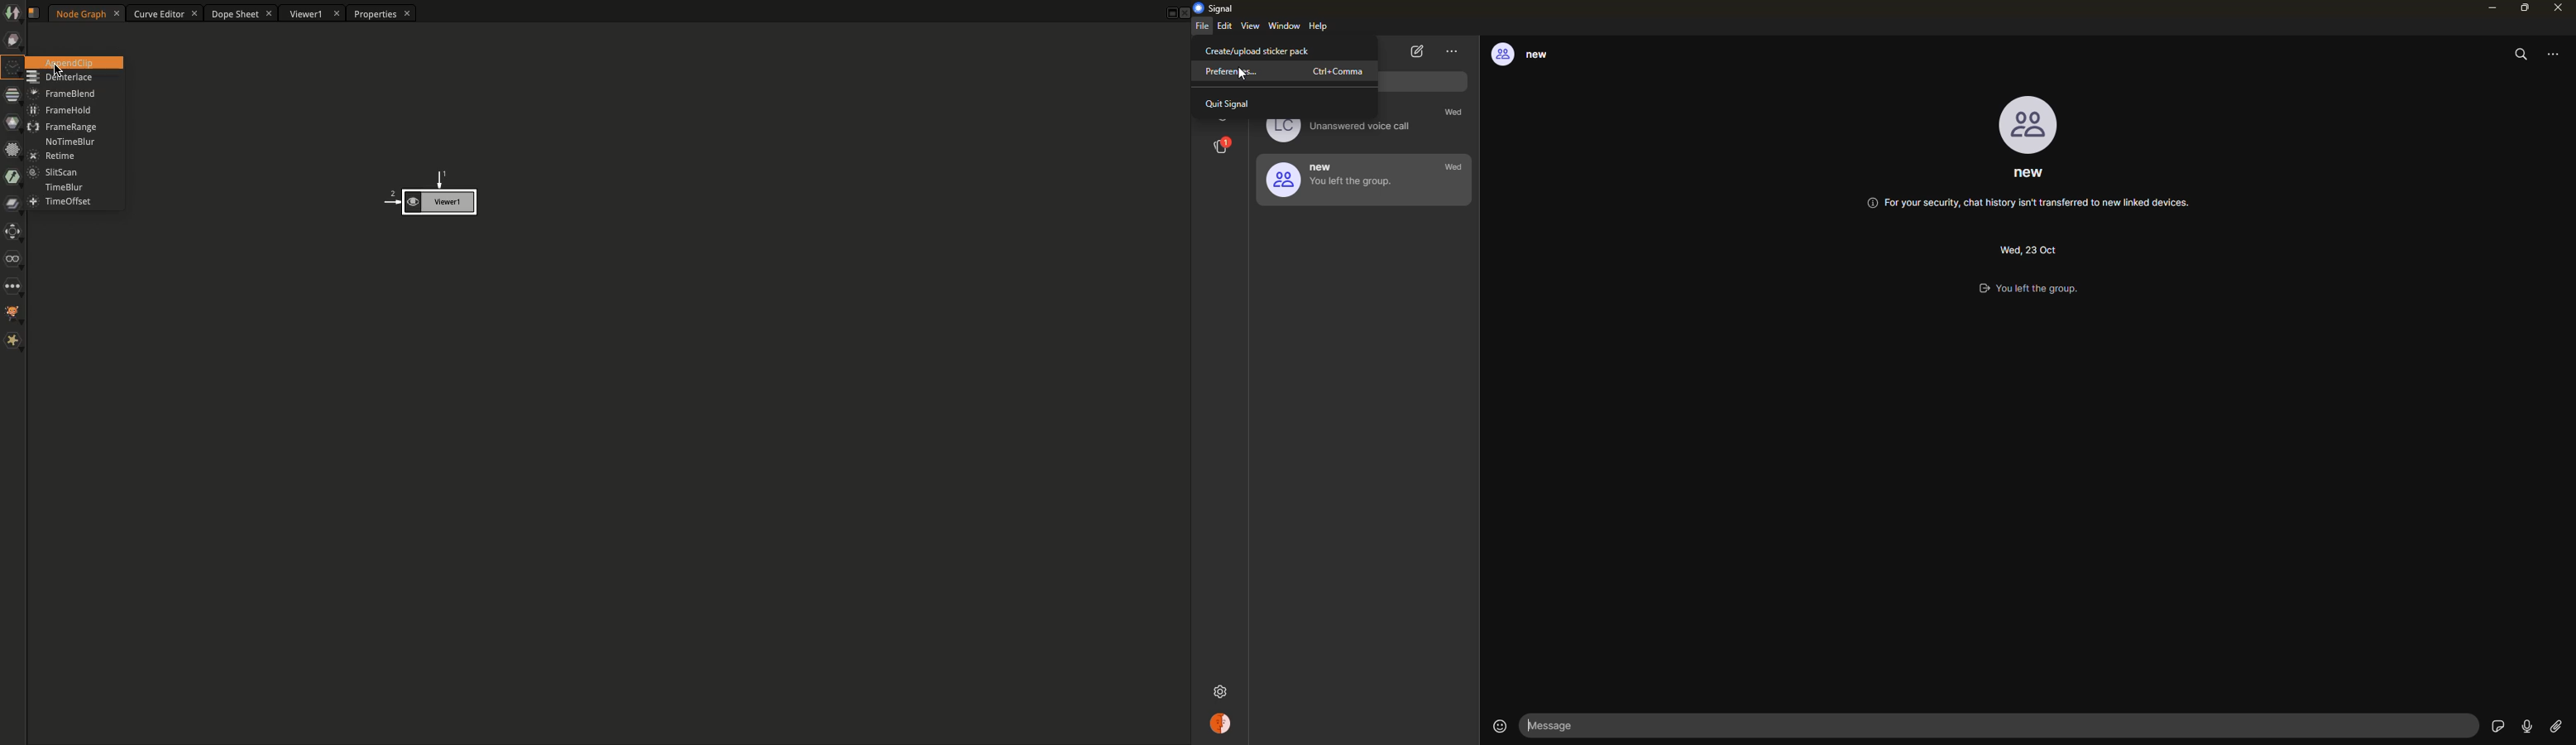 The height and width of the screenshot is (756, 2576). Describe the element at coordinates (2558, 53) in the screenshot. I see `more` at that location.